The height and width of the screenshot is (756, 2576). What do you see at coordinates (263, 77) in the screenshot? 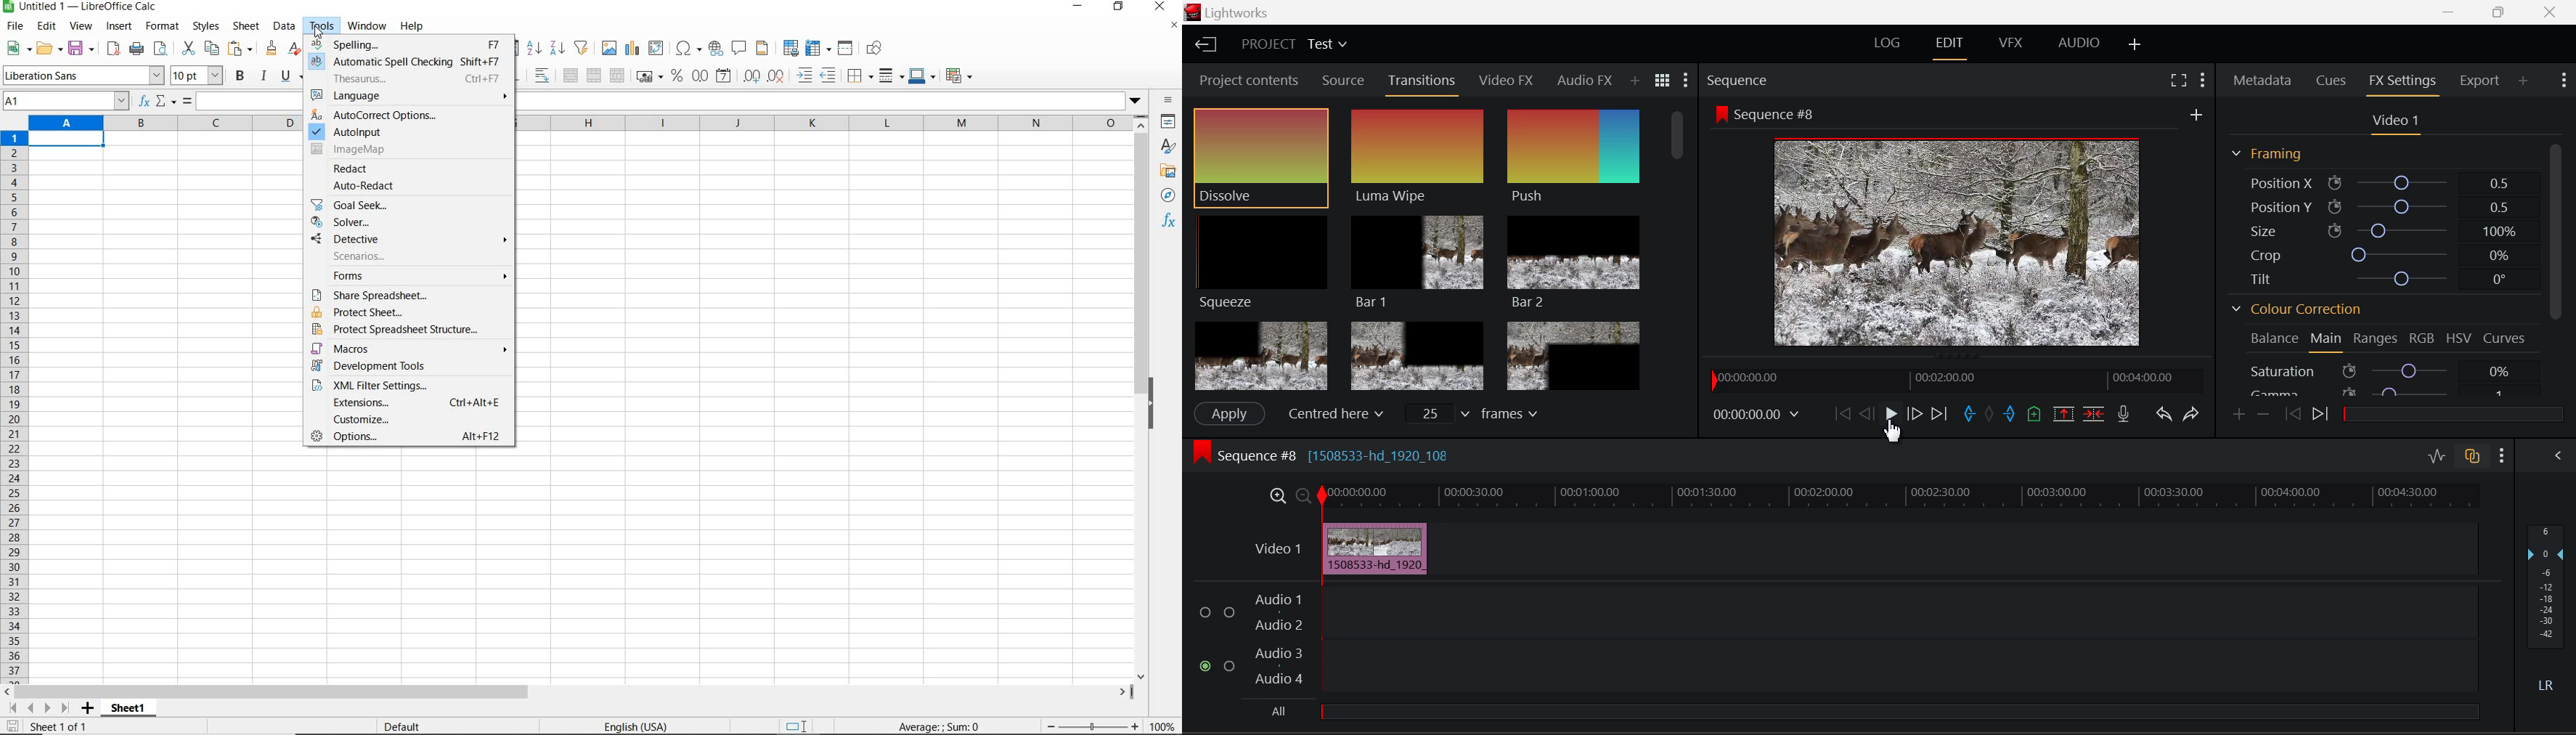
I see `italic` at bounding box center [263, 77].